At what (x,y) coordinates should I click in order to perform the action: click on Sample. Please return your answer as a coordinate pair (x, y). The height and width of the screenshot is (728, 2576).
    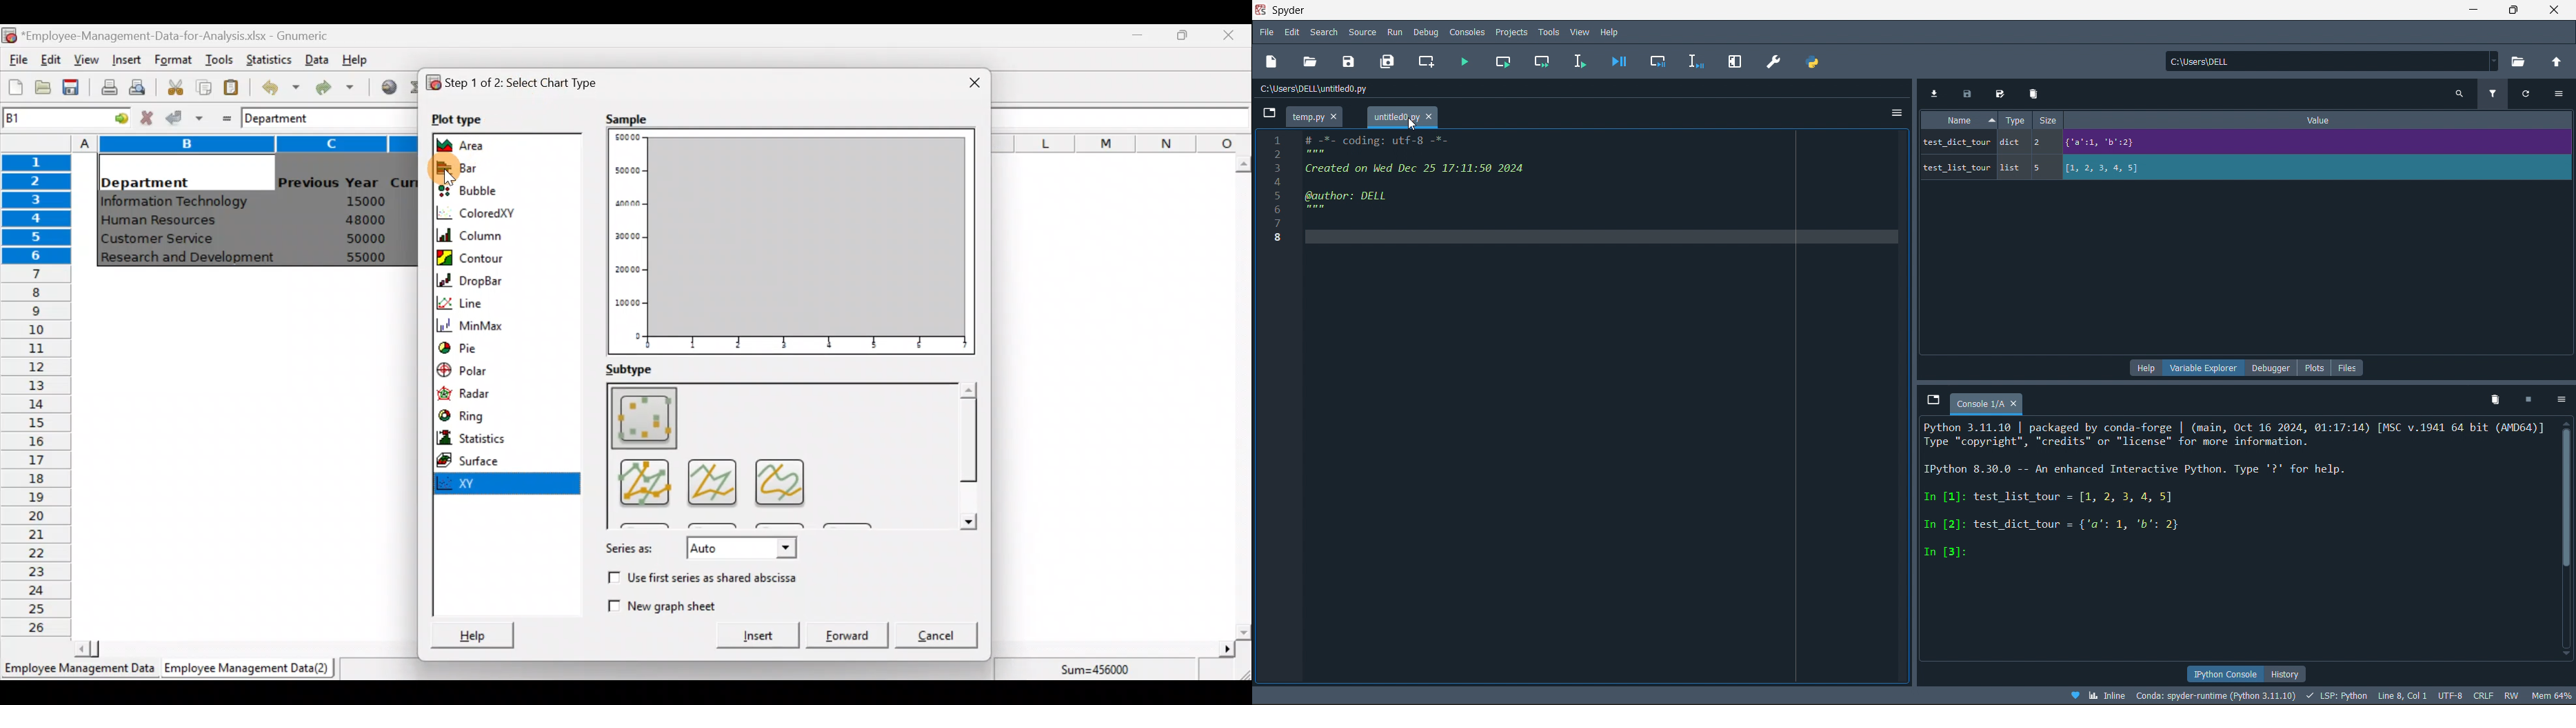
    Looking at the image, I should click on (634, 116).